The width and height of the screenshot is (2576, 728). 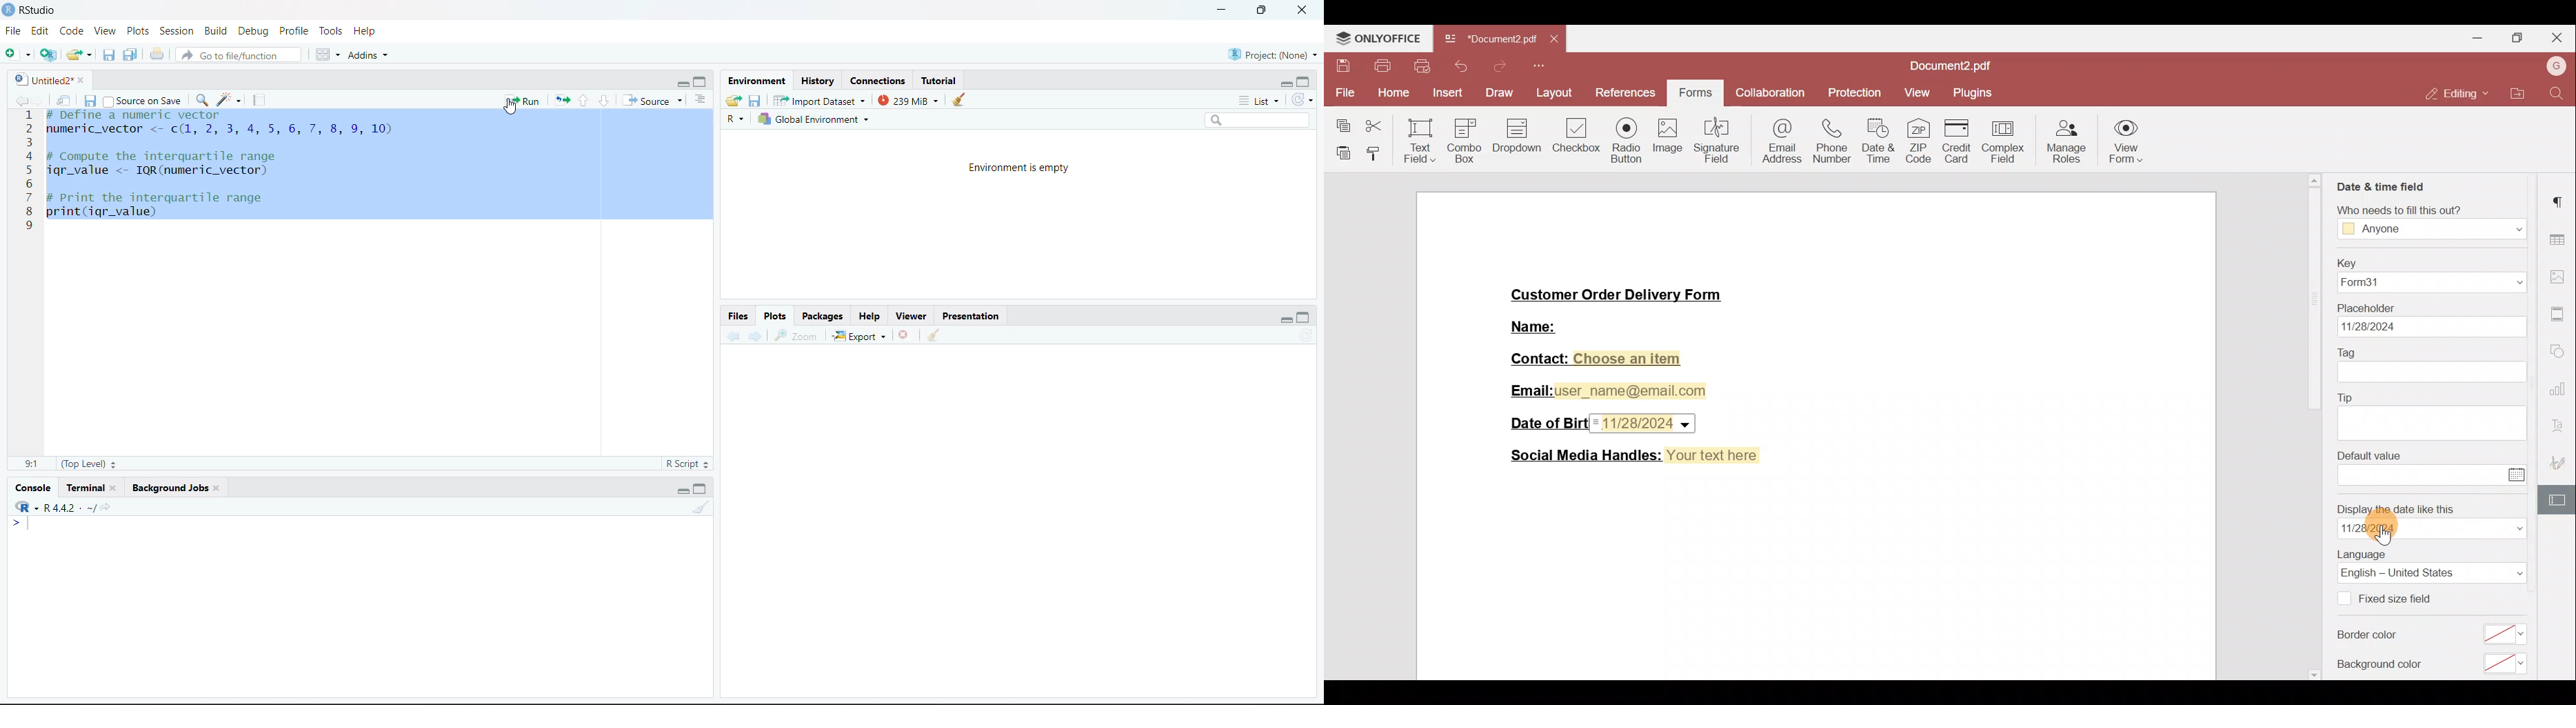 I want to click on Language, so click(x=2364, y=555).